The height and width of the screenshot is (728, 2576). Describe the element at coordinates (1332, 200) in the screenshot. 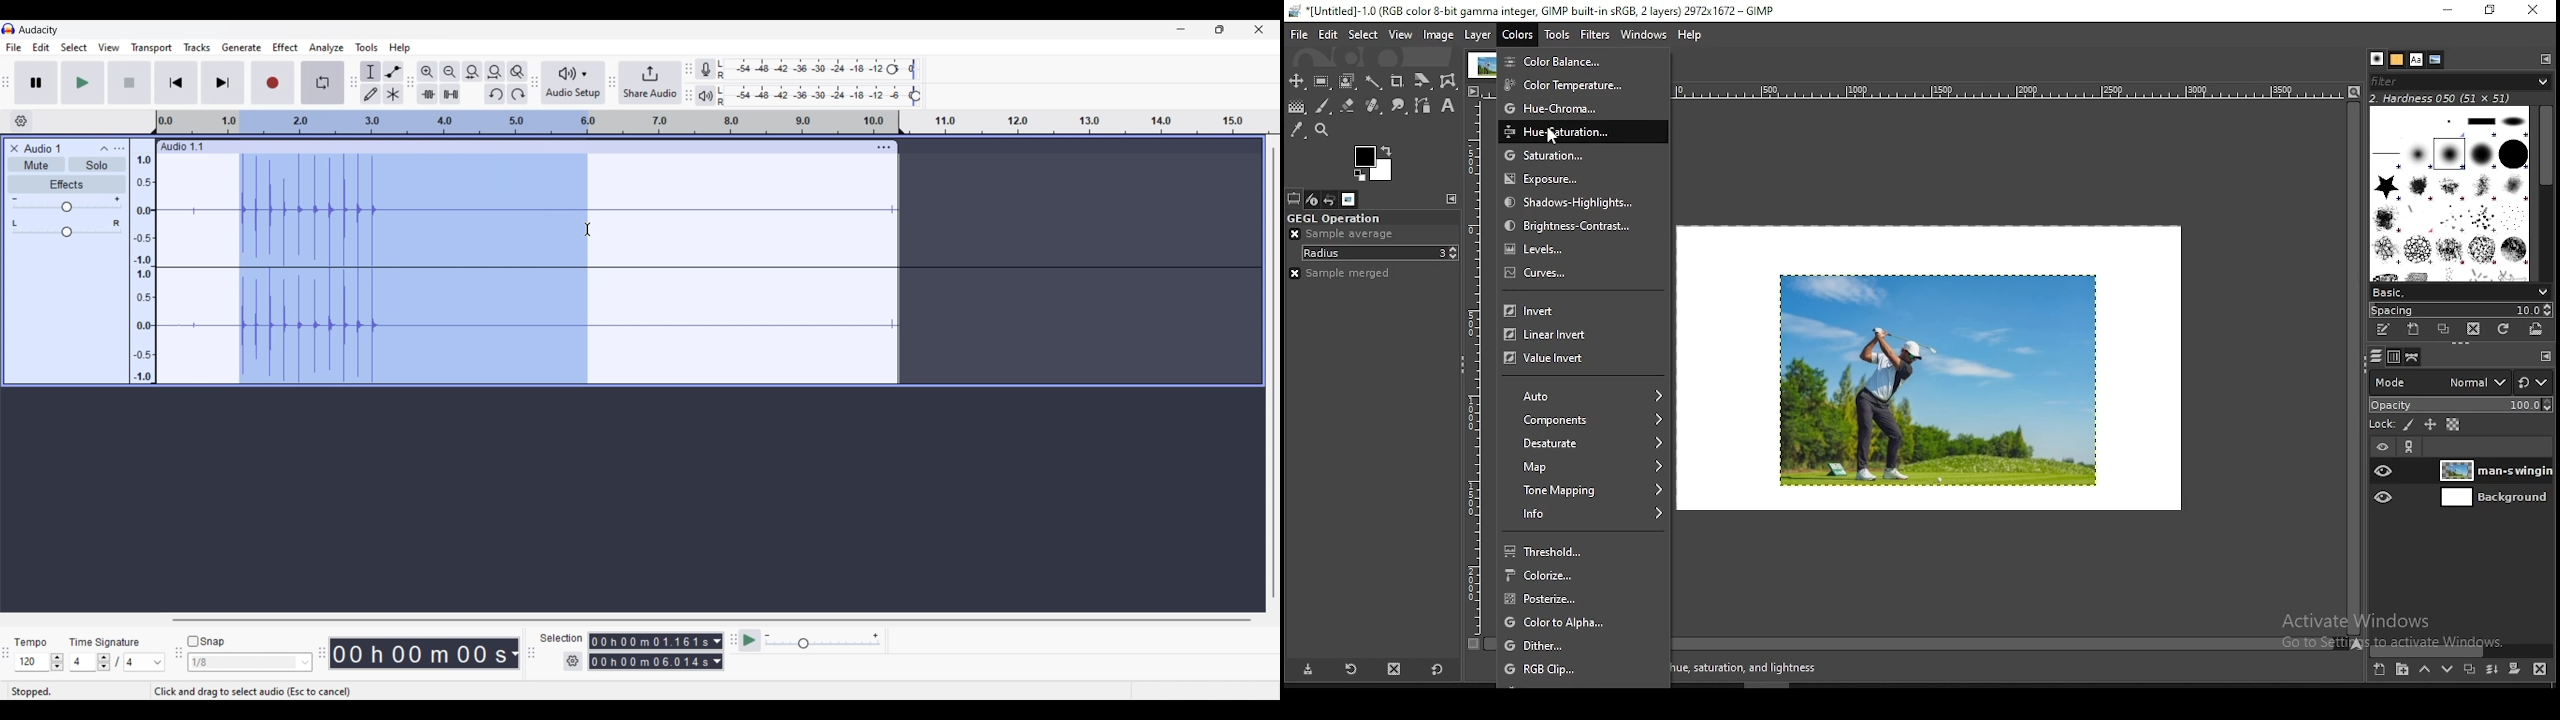

I see `undo history` at that location.